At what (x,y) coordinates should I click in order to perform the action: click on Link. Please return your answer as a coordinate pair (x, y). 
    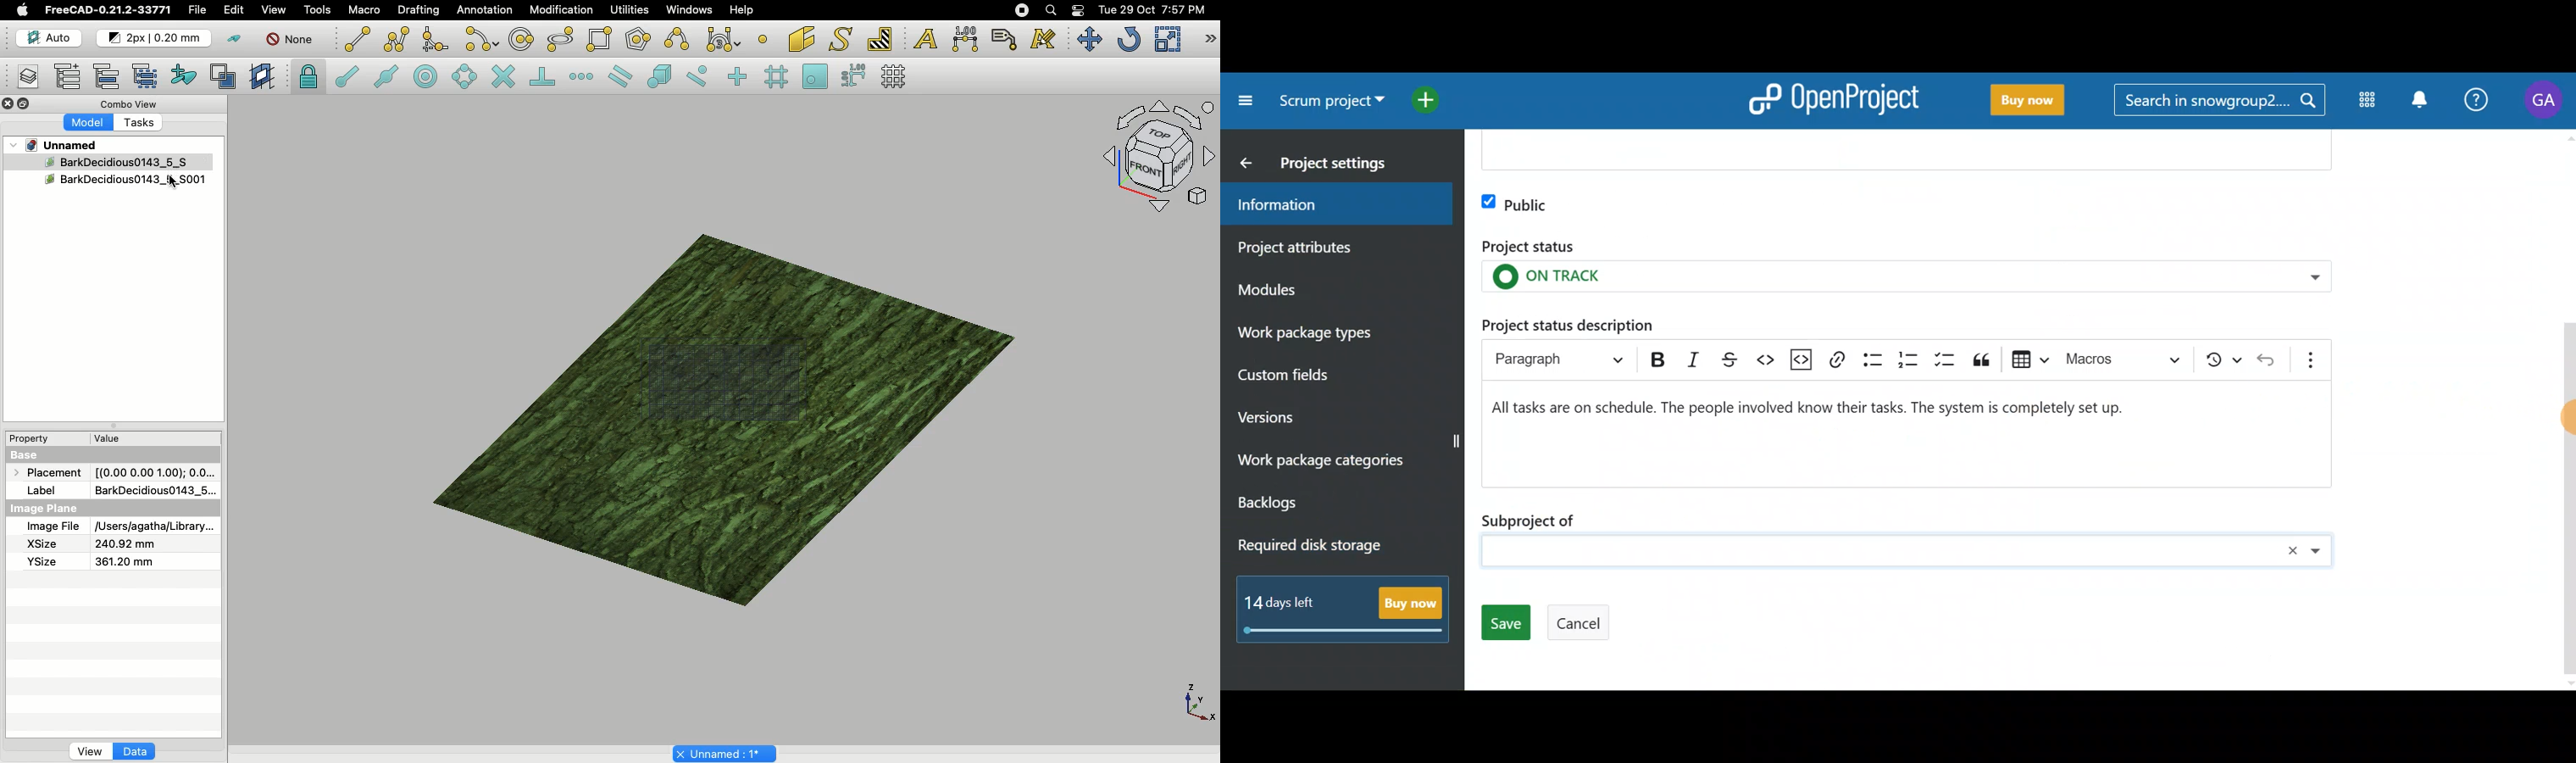
    Looking at the image, I should click on (1836, 357).